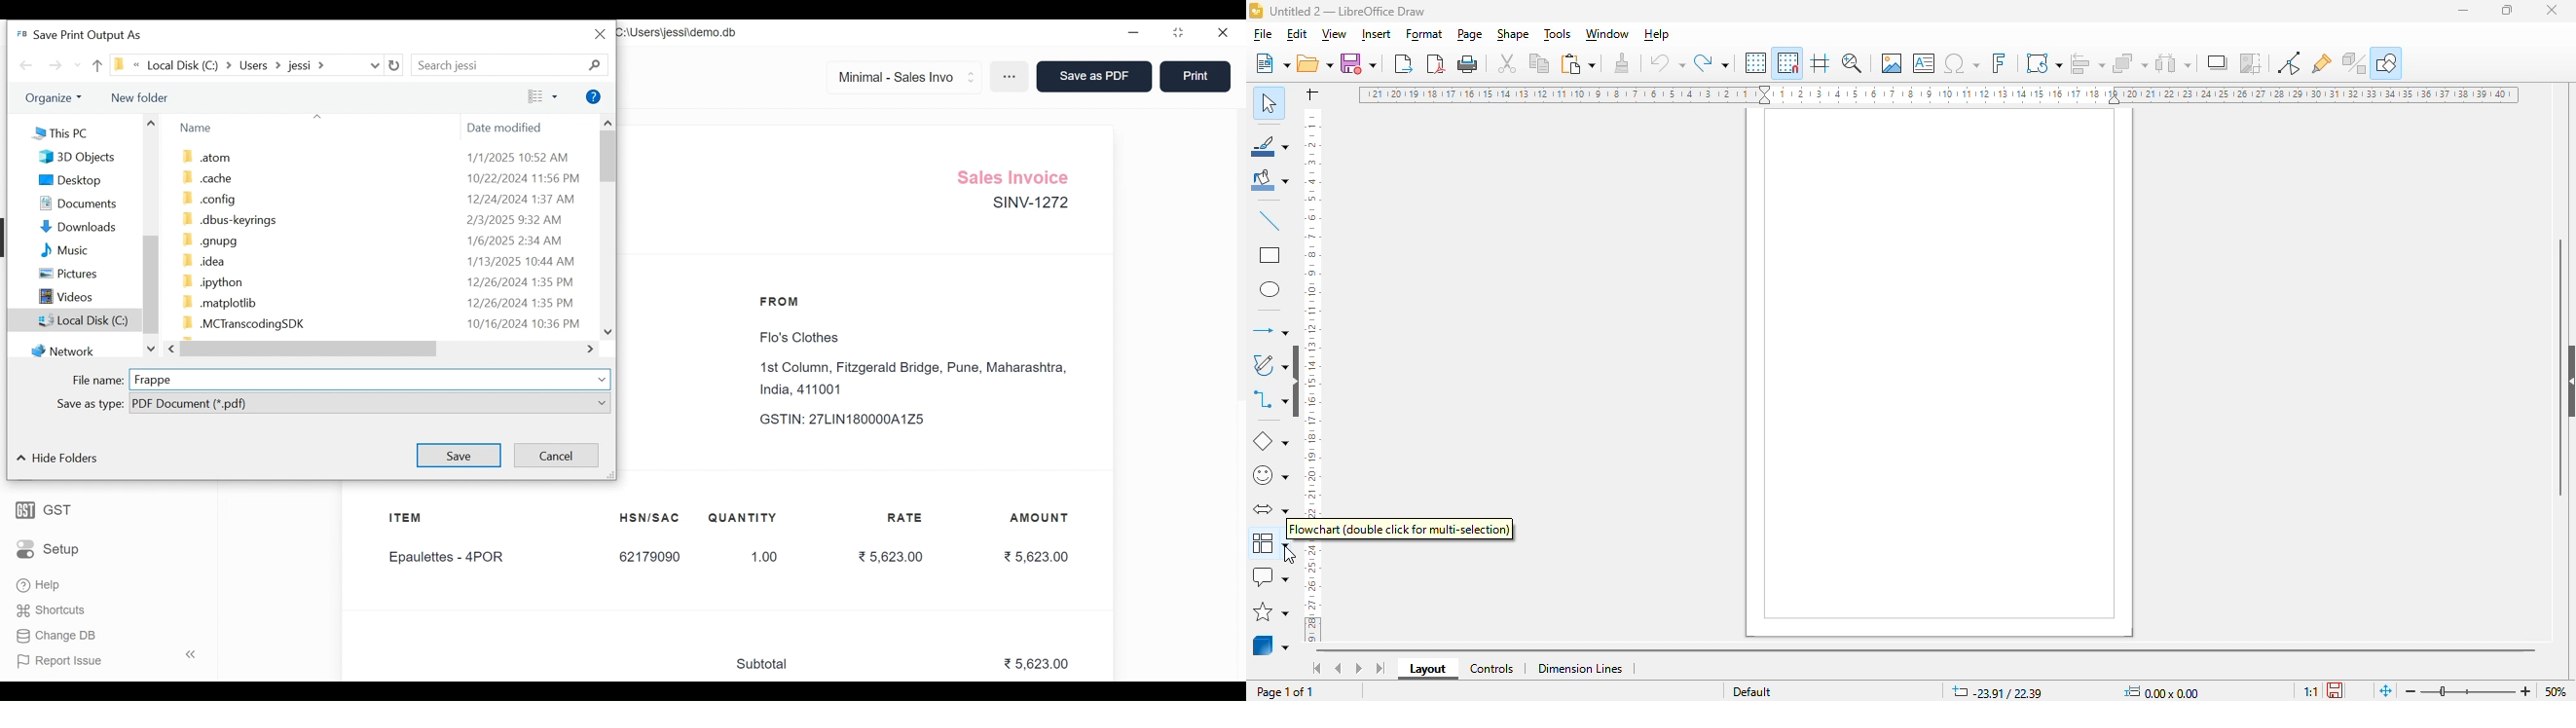 The image size is (2576, 728). I want to click on callout shapes, so click(1272, 576).